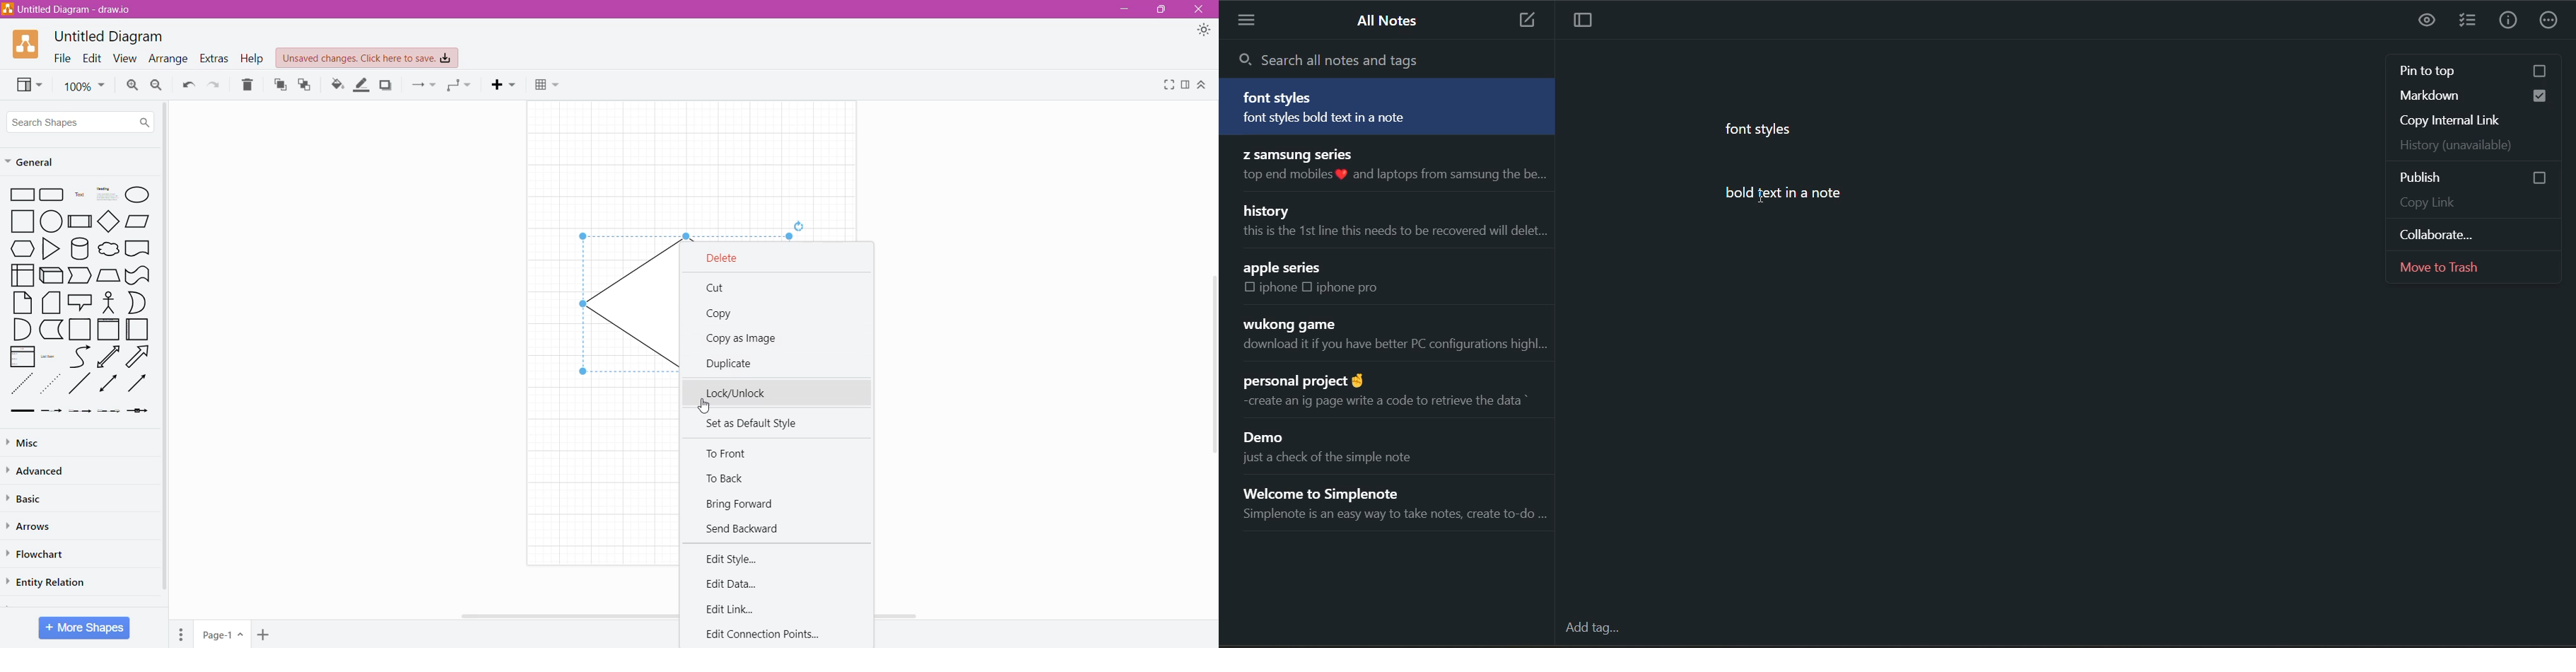 This screenshot has height=672, width=2576. Describe the element at coordinates (32, 527) in the screenshot. I see `Arrows` at that location.